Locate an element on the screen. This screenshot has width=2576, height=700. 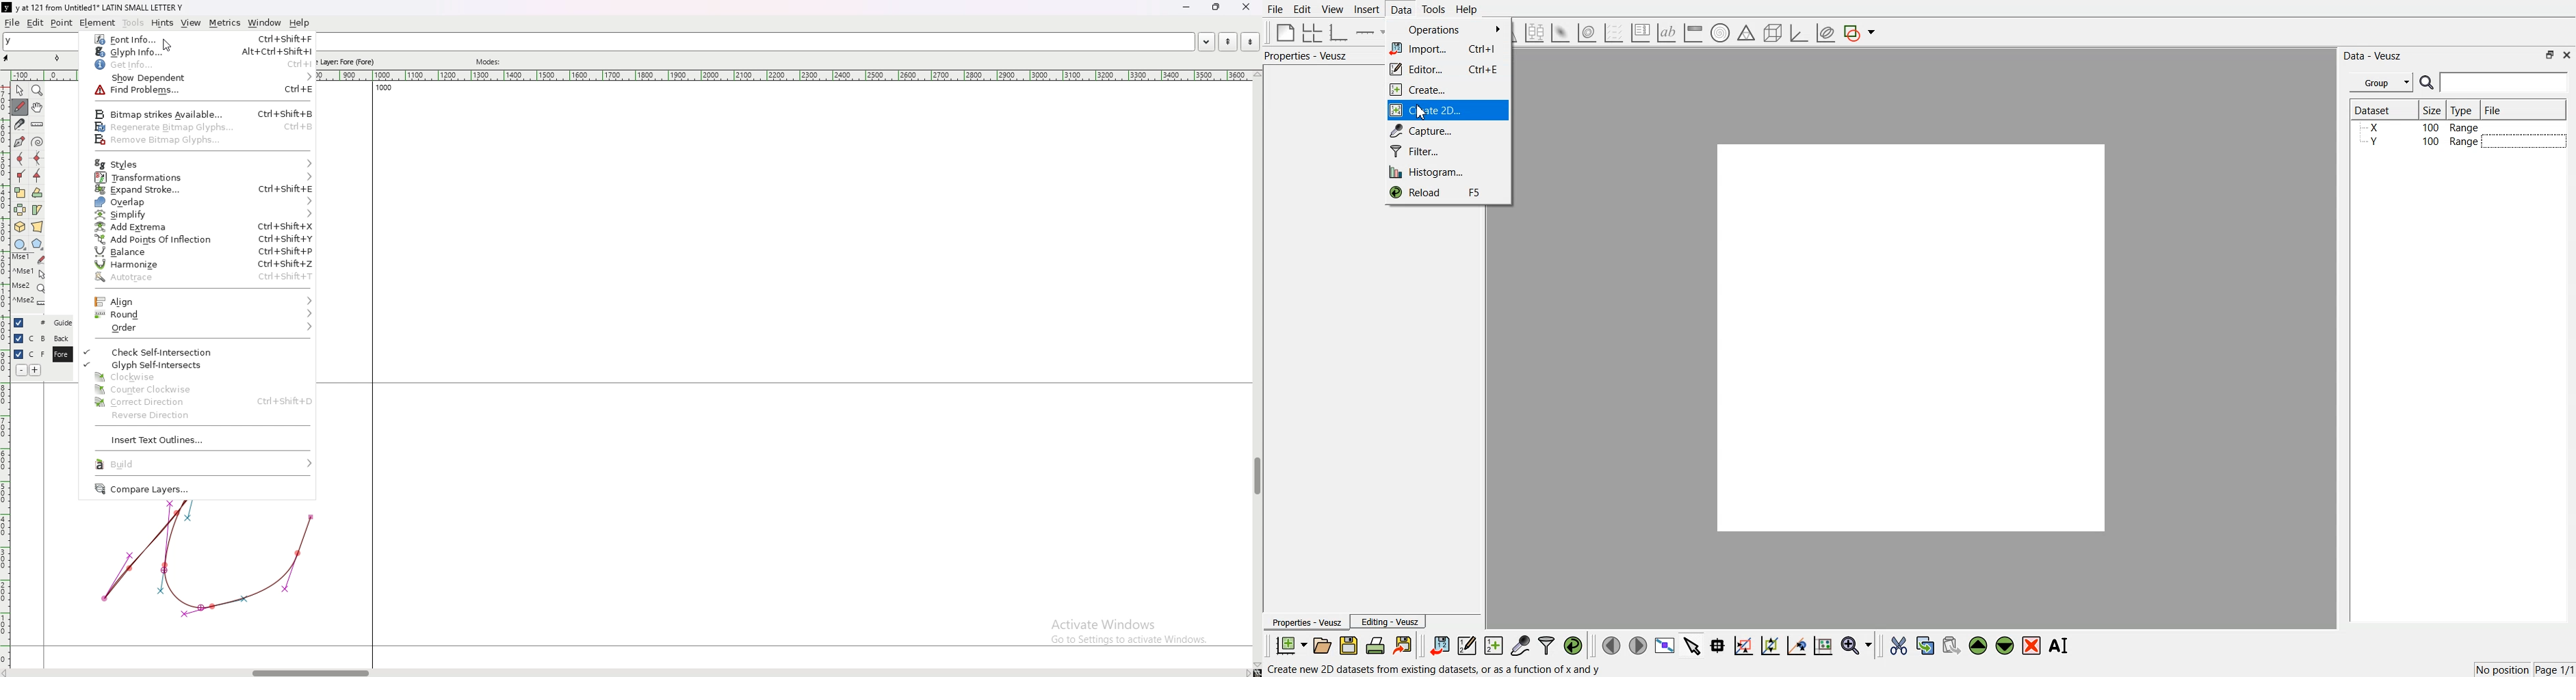
mse 1 is located at coordinates (29, 272).